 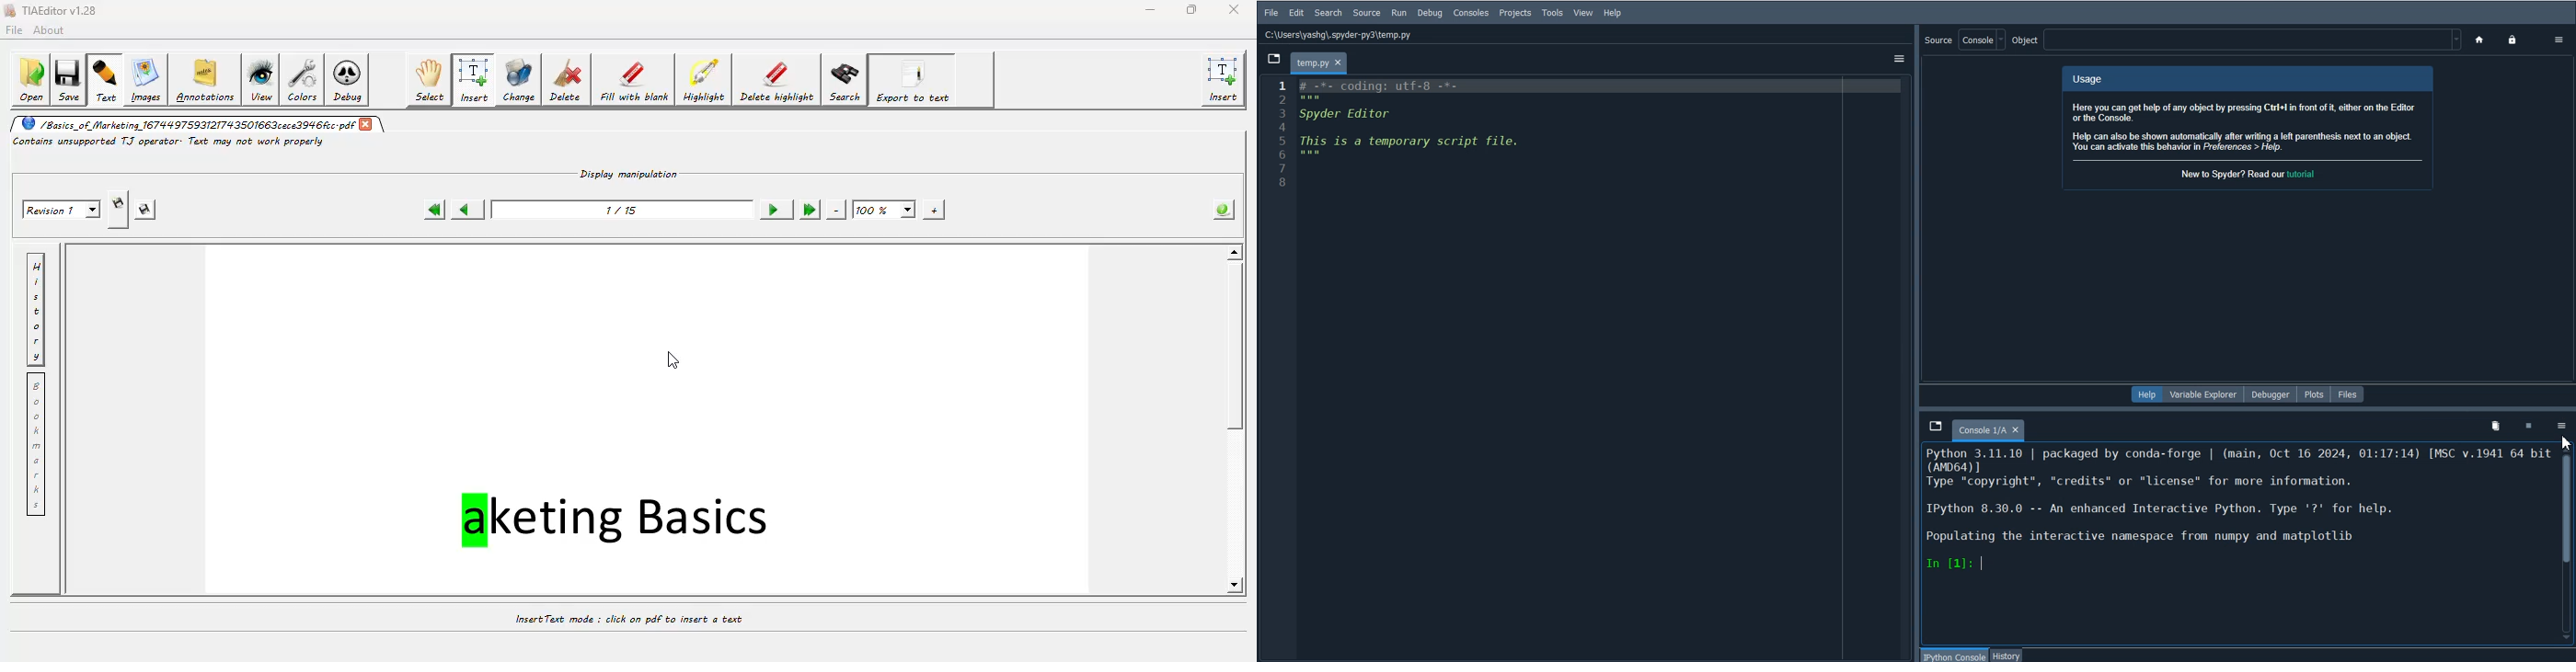 I want to click on Debugger, so click(x=2269, y=393).